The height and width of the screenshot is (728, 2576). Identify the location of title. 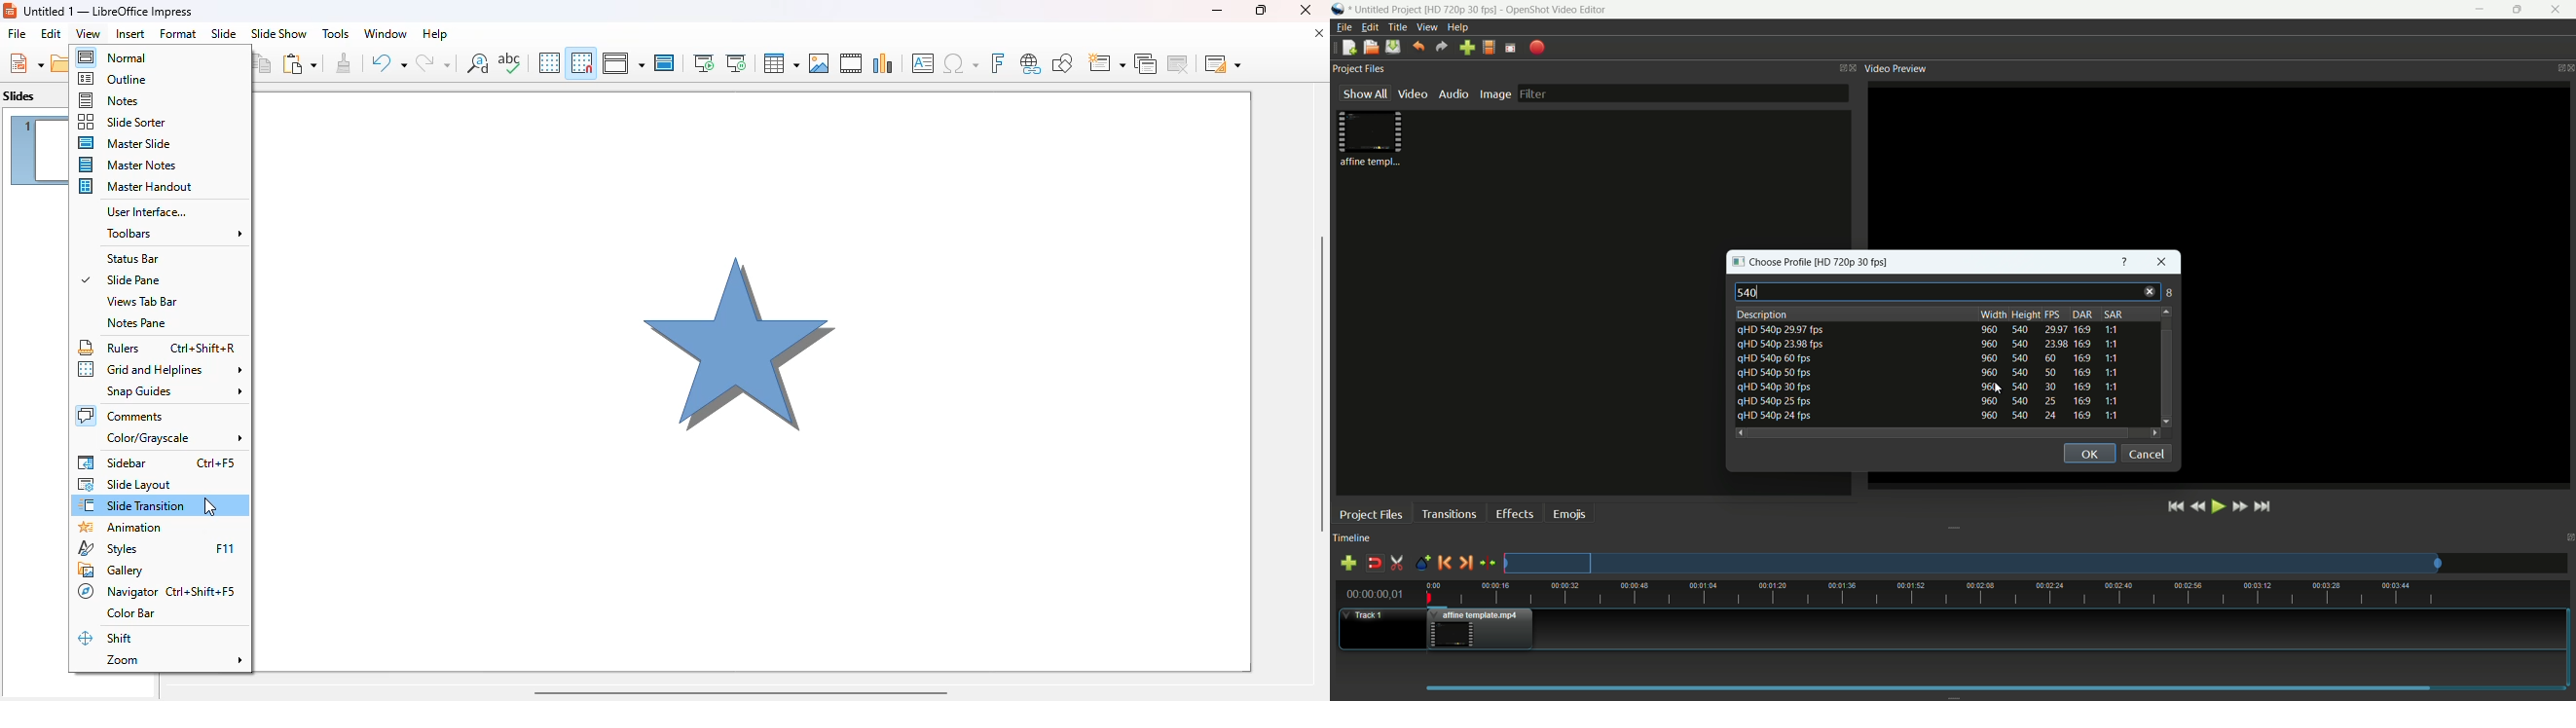
(535, 13).